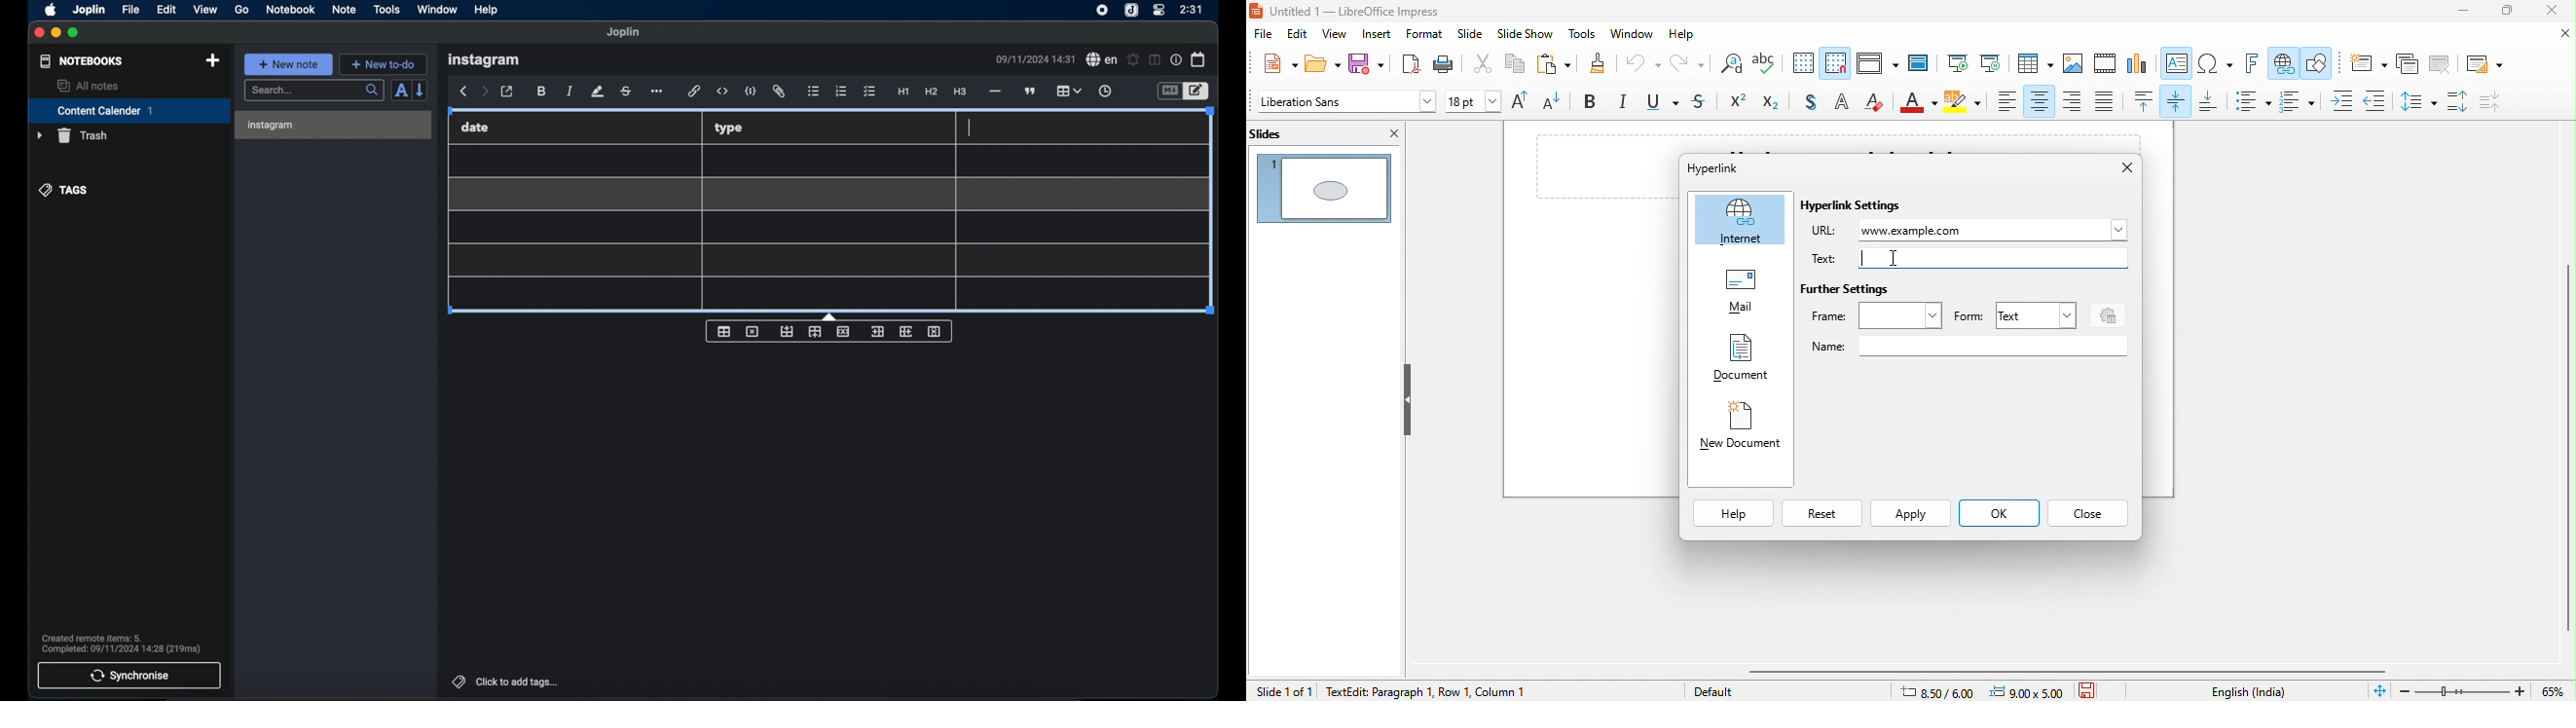 The image size is (2576, 728). I want to click on help, so click(1734, 514).